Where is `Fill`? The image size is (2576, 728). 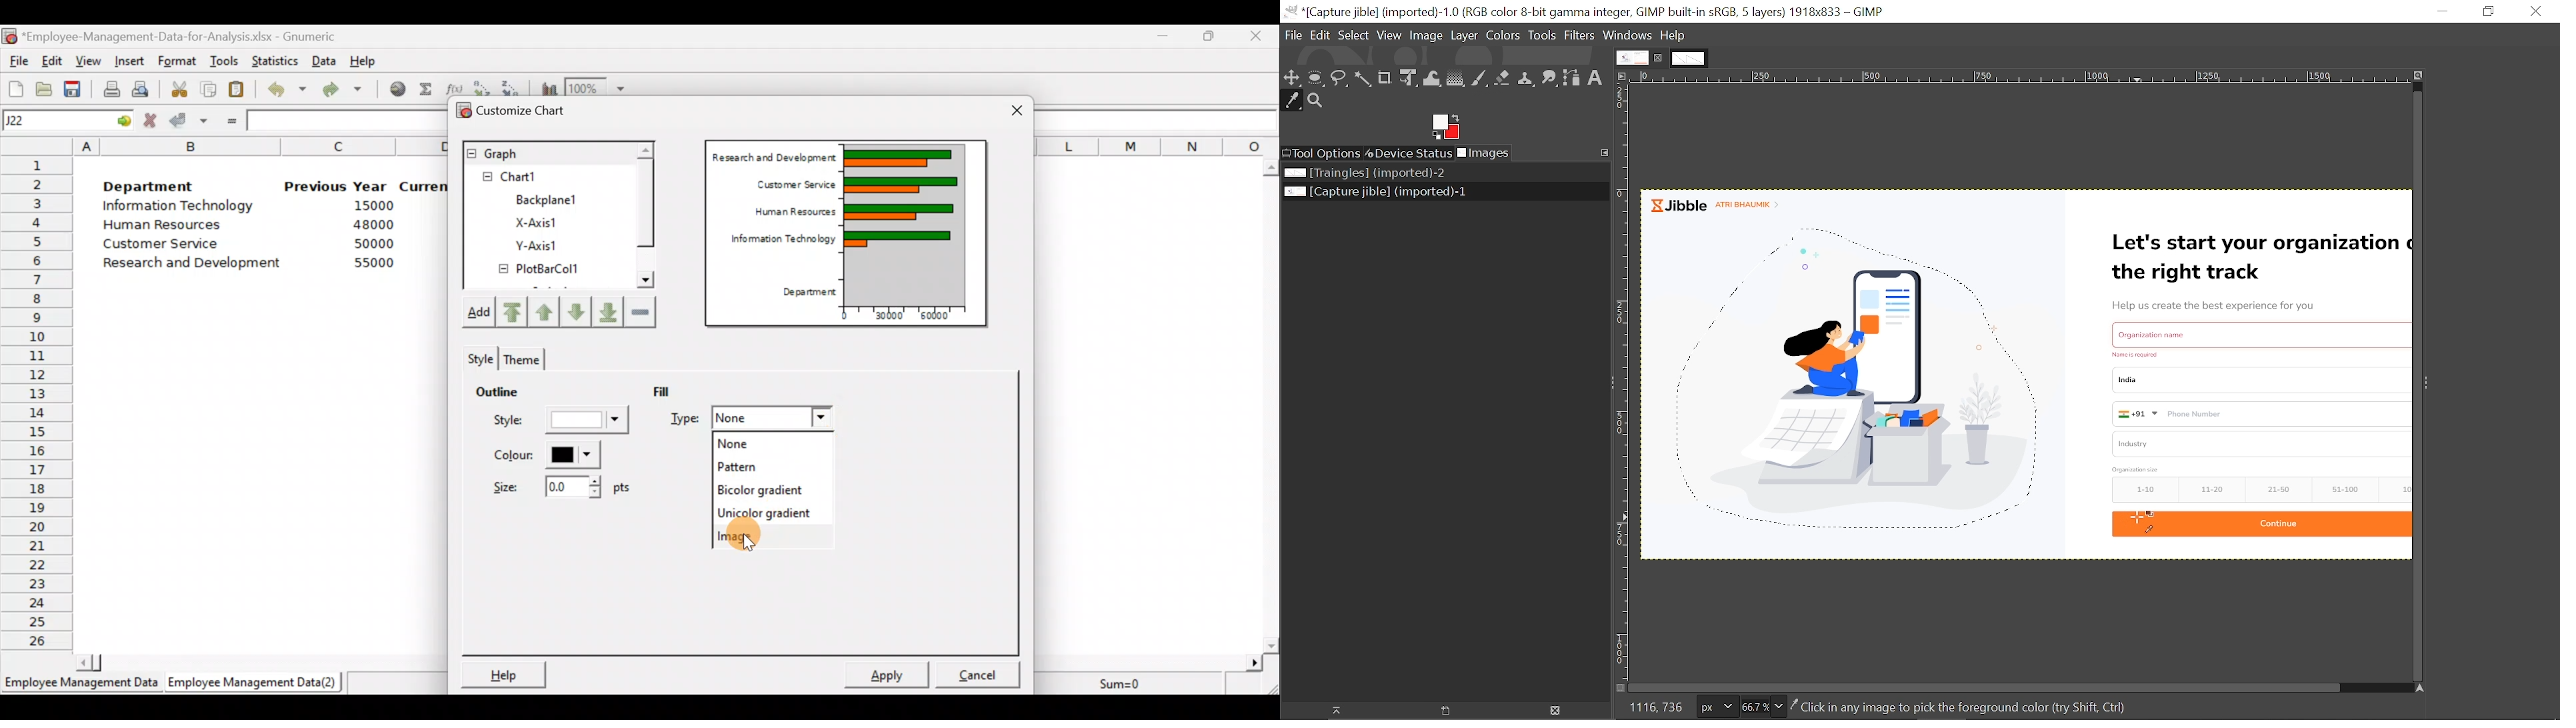
Fill is located at coordinates (678, 390).